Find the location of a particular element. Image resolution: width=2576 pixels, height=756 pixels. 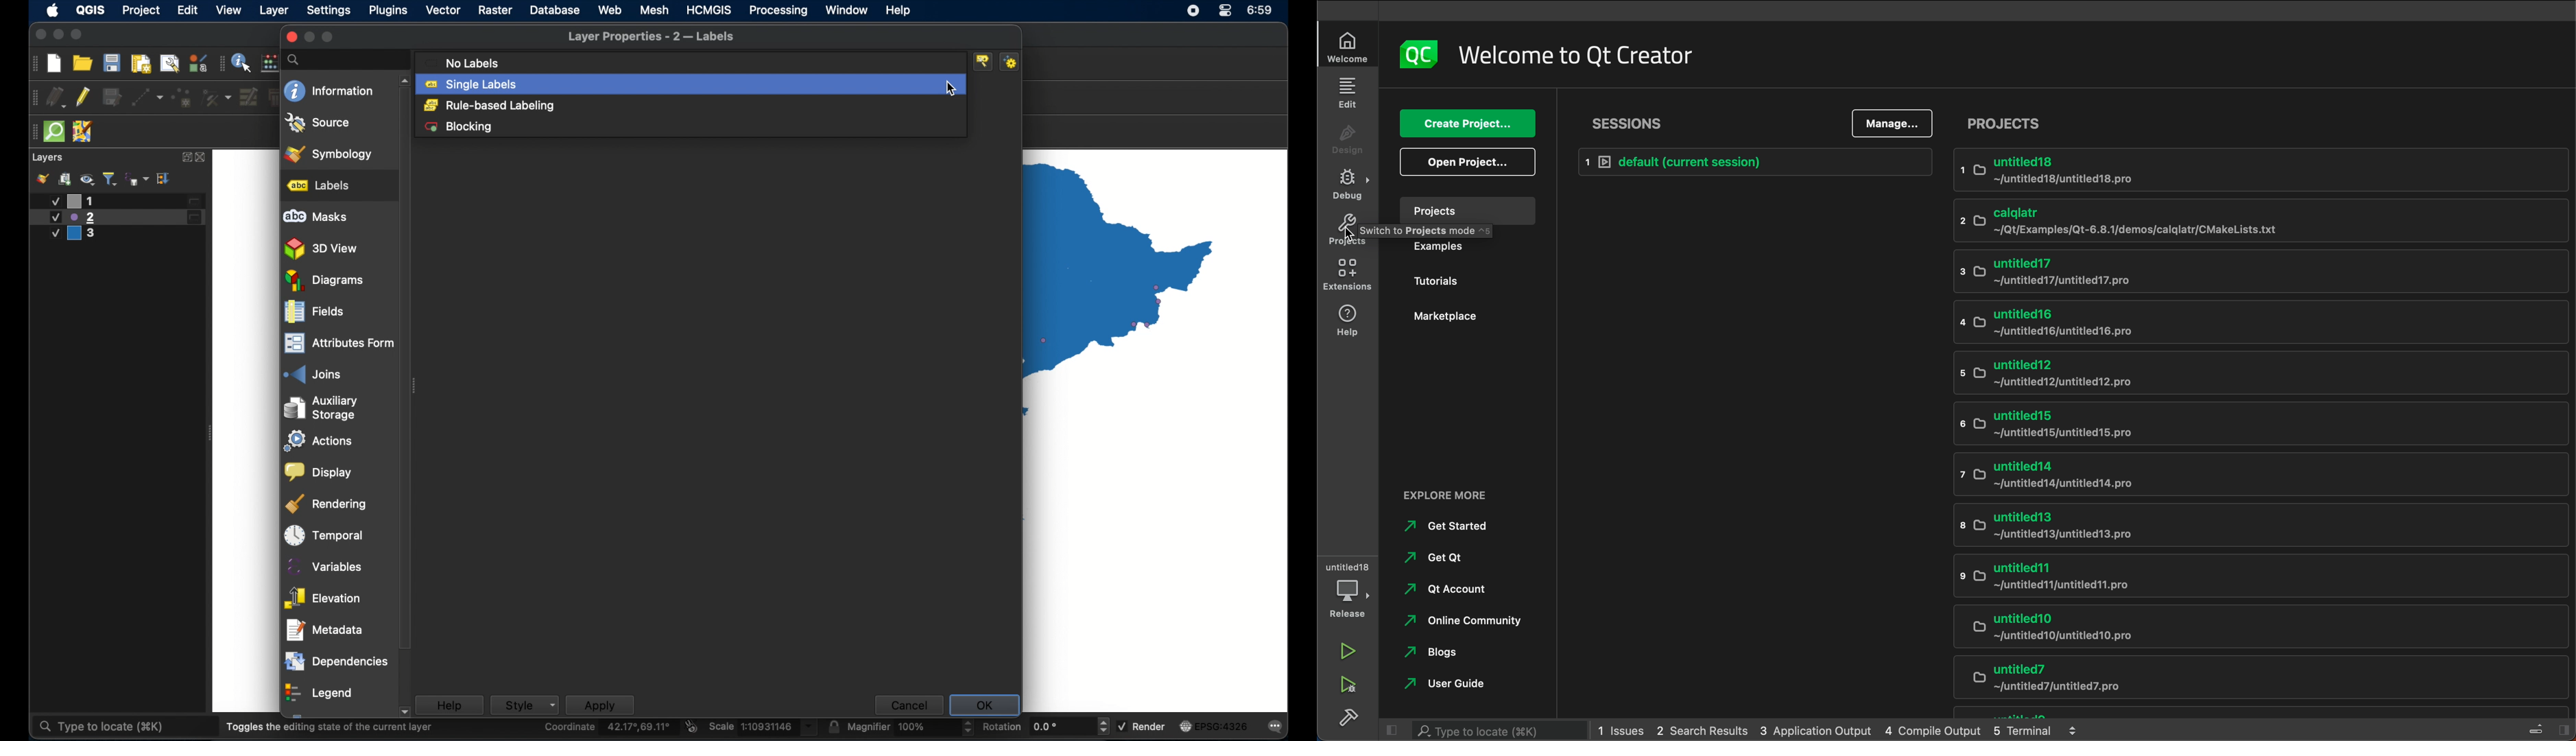

run is located at coordinates (1345, 653).